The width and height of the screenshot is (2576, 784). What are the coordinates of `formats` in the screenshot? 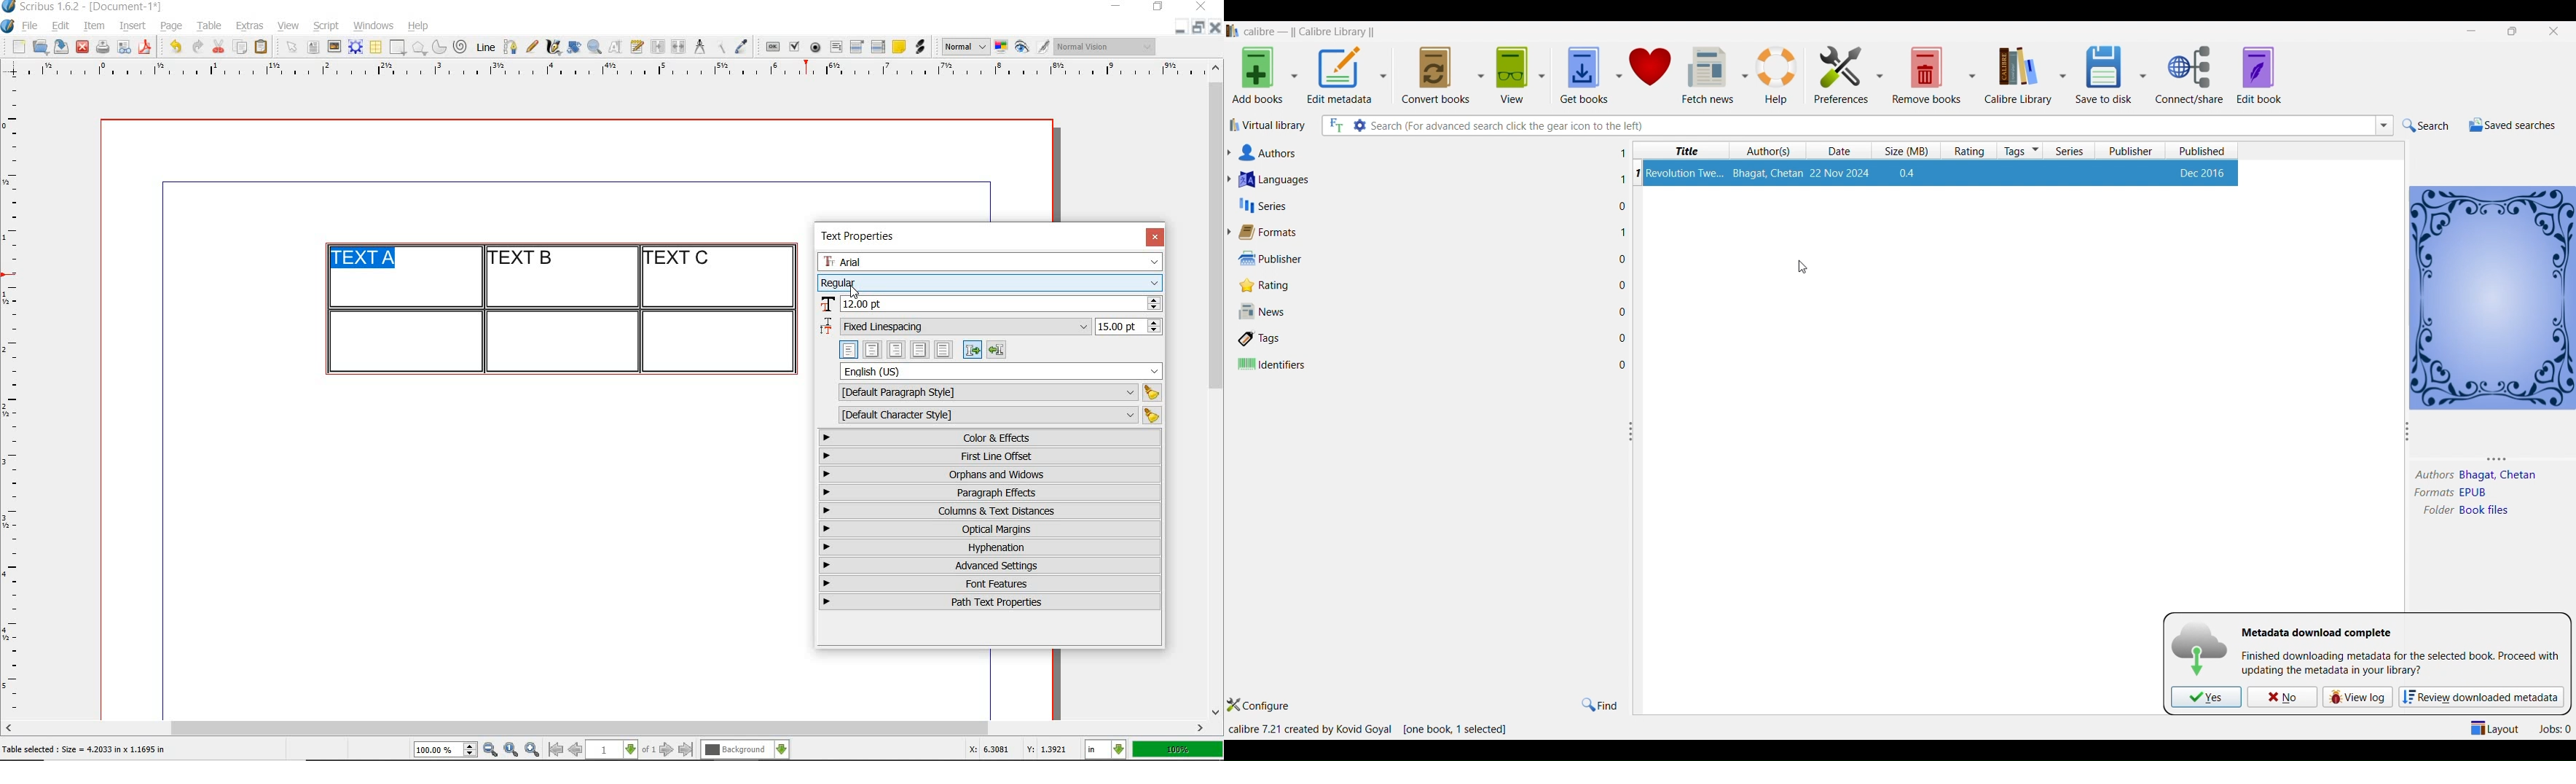 It's located at (2430, 493).